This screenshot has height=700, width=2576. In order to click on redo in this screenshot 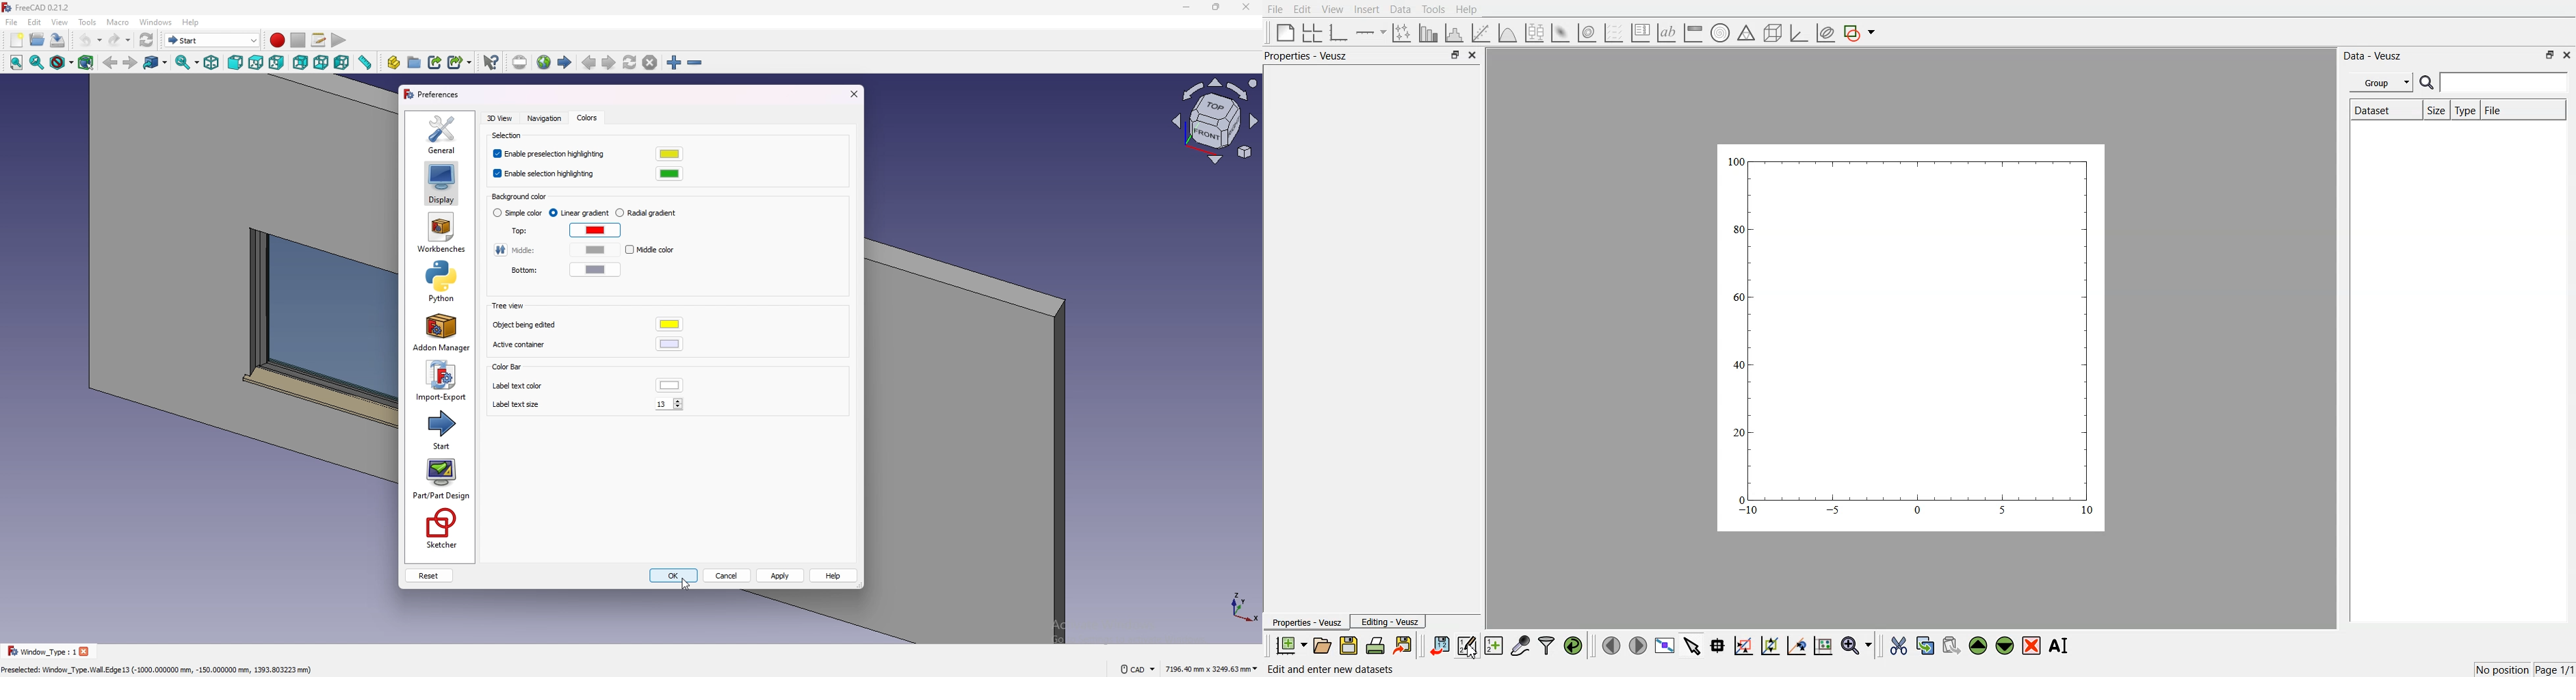, I will do `click(119, 40)`.